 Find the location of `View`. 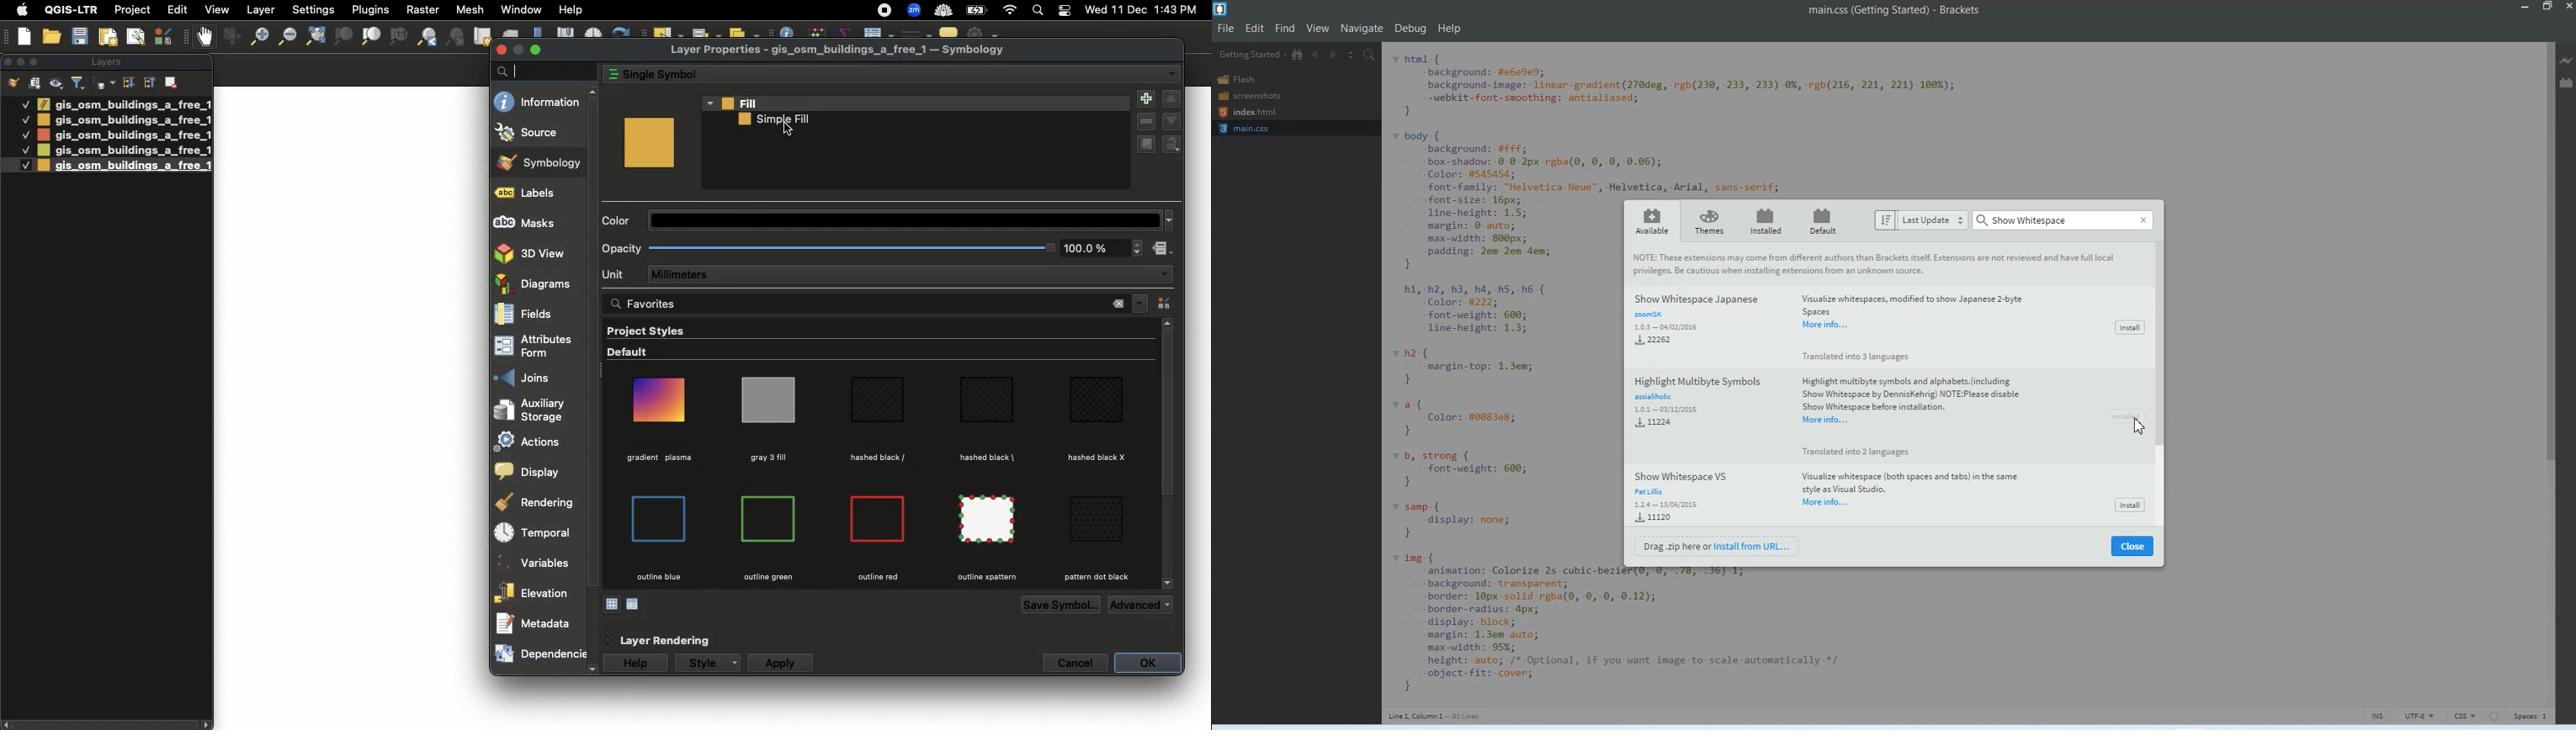

View is located at coordinates (1319, 28).